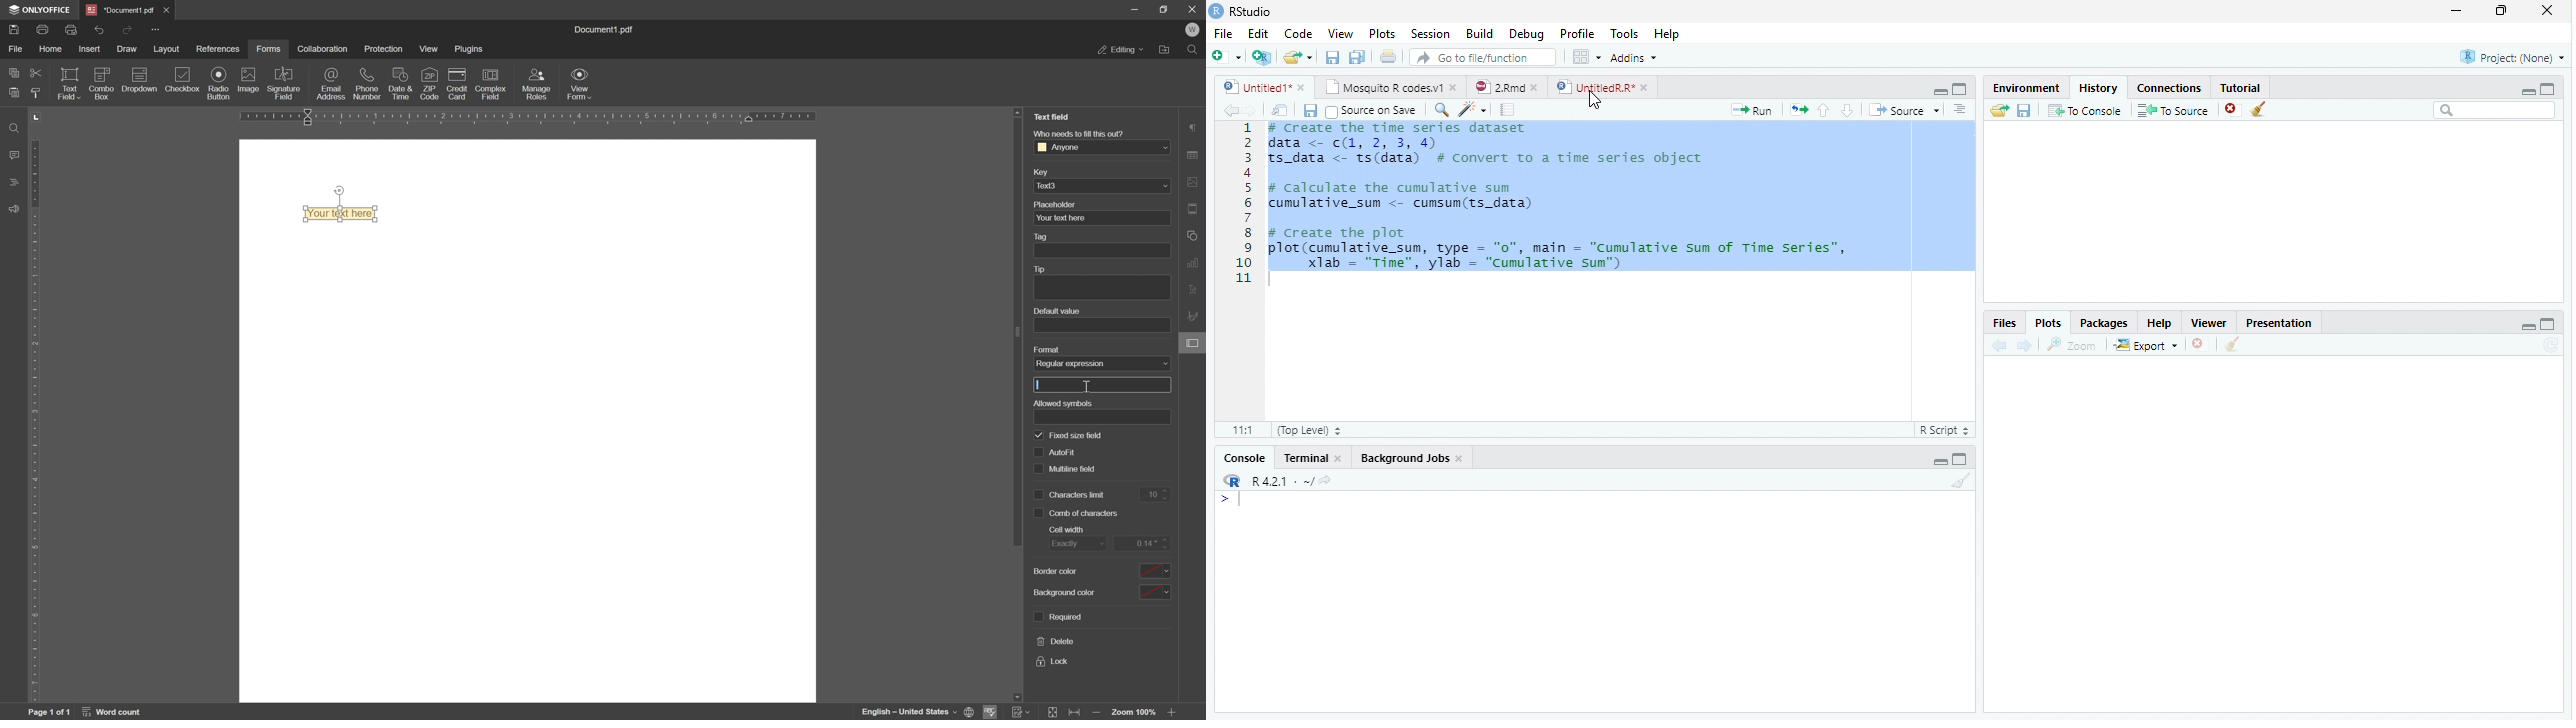  Describe the element at coordinates (1194, 235) in the screenshot. I see `shape settings` at that location.